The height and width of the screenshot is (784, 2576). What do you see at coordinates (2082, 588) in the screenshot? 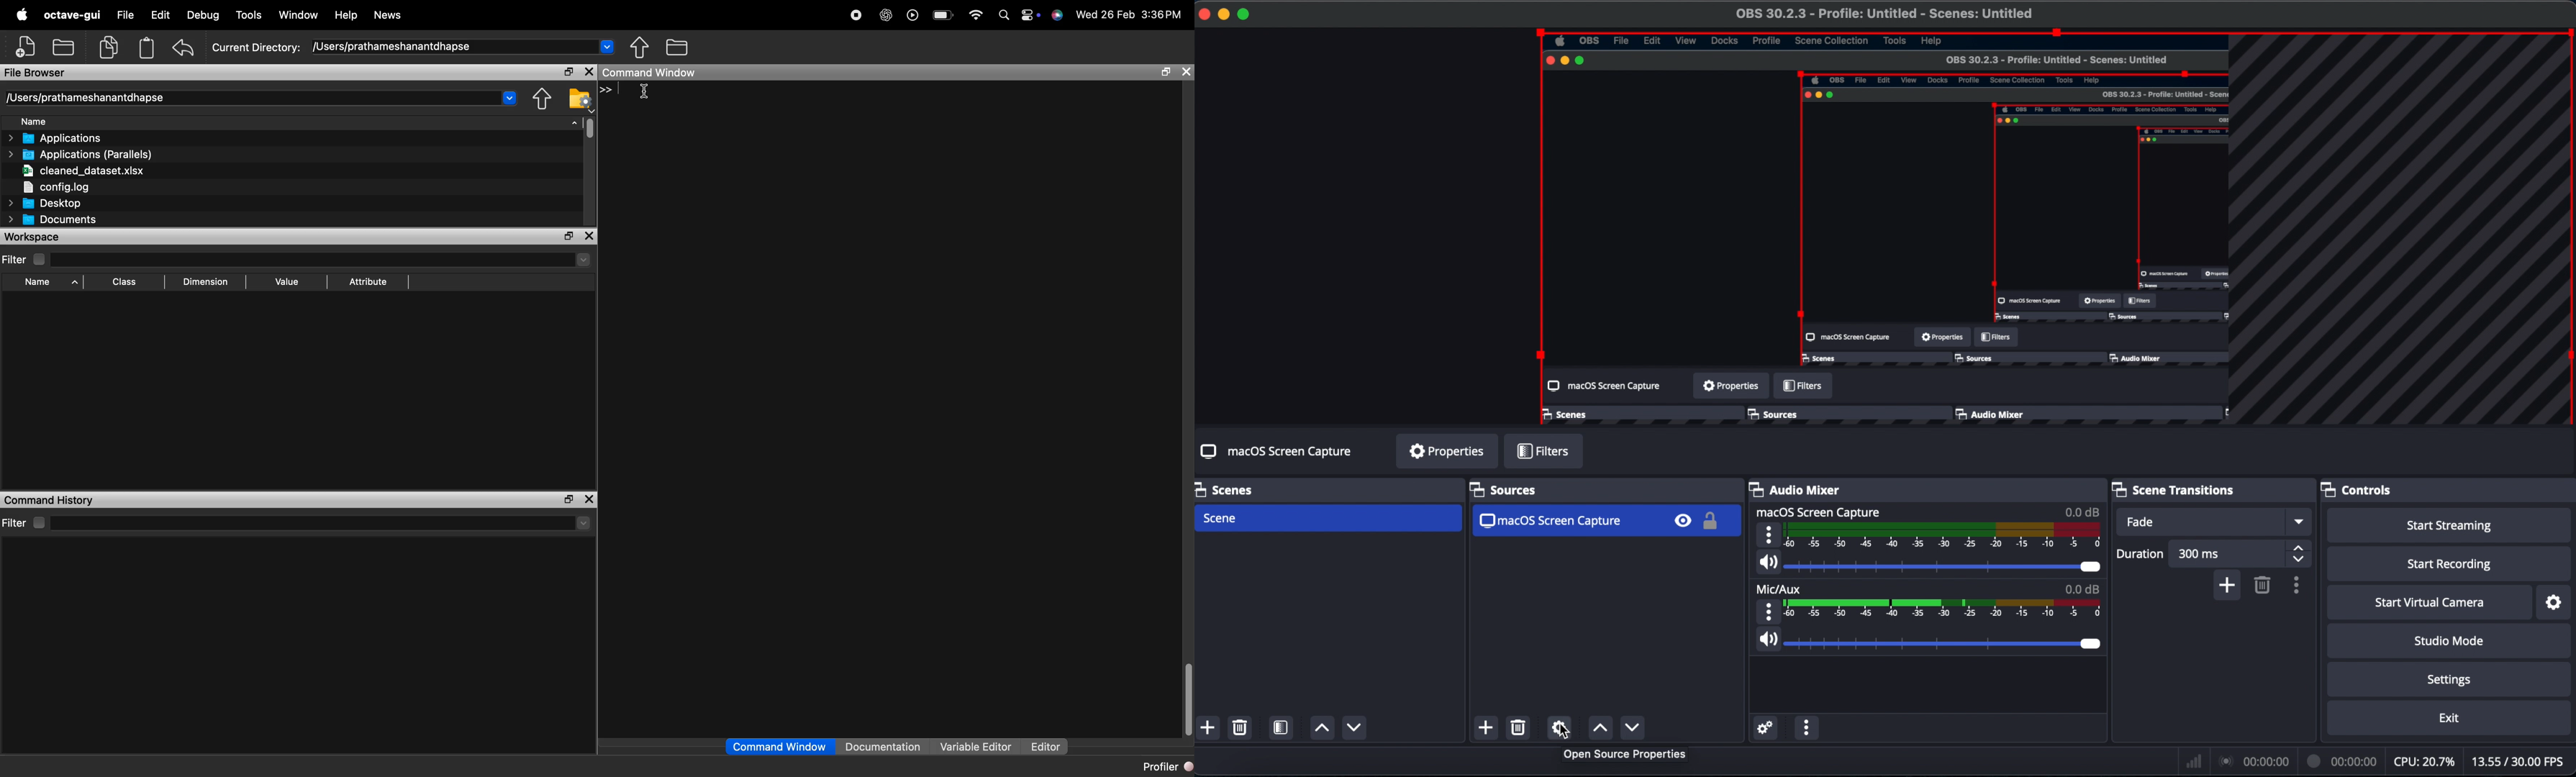
I see `0.0dB` at bounding box center [2082, 588].